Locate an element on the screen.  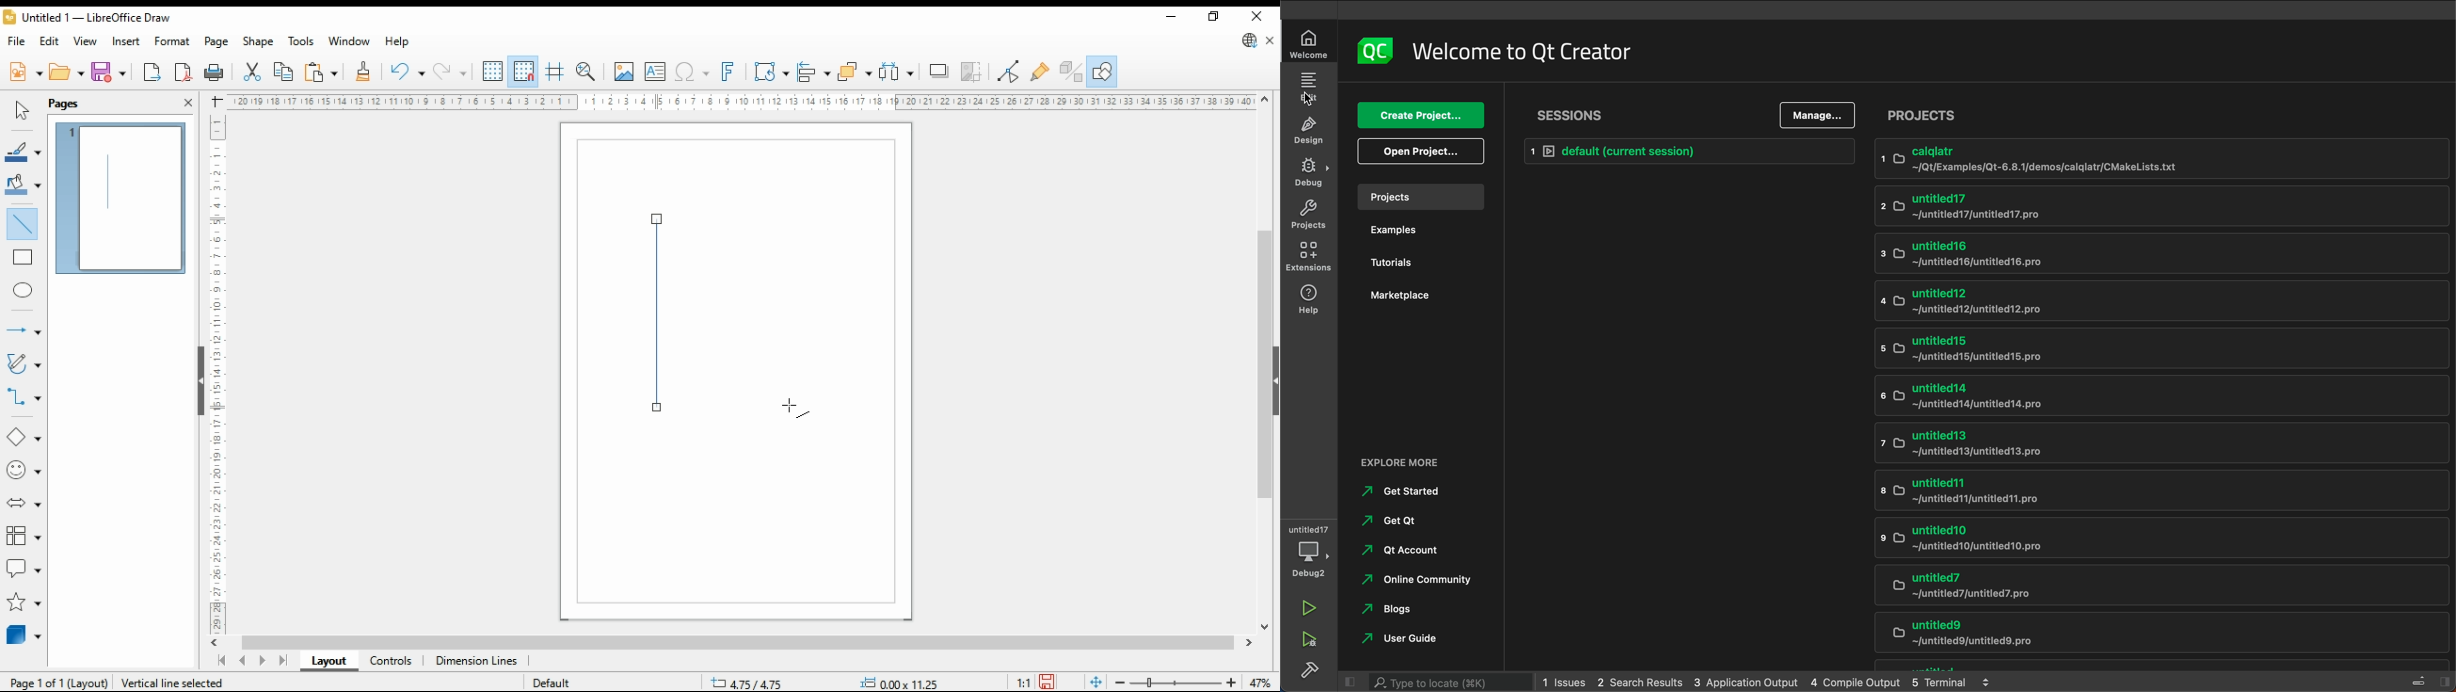
icon and filename is located at coordinates (90, 20).